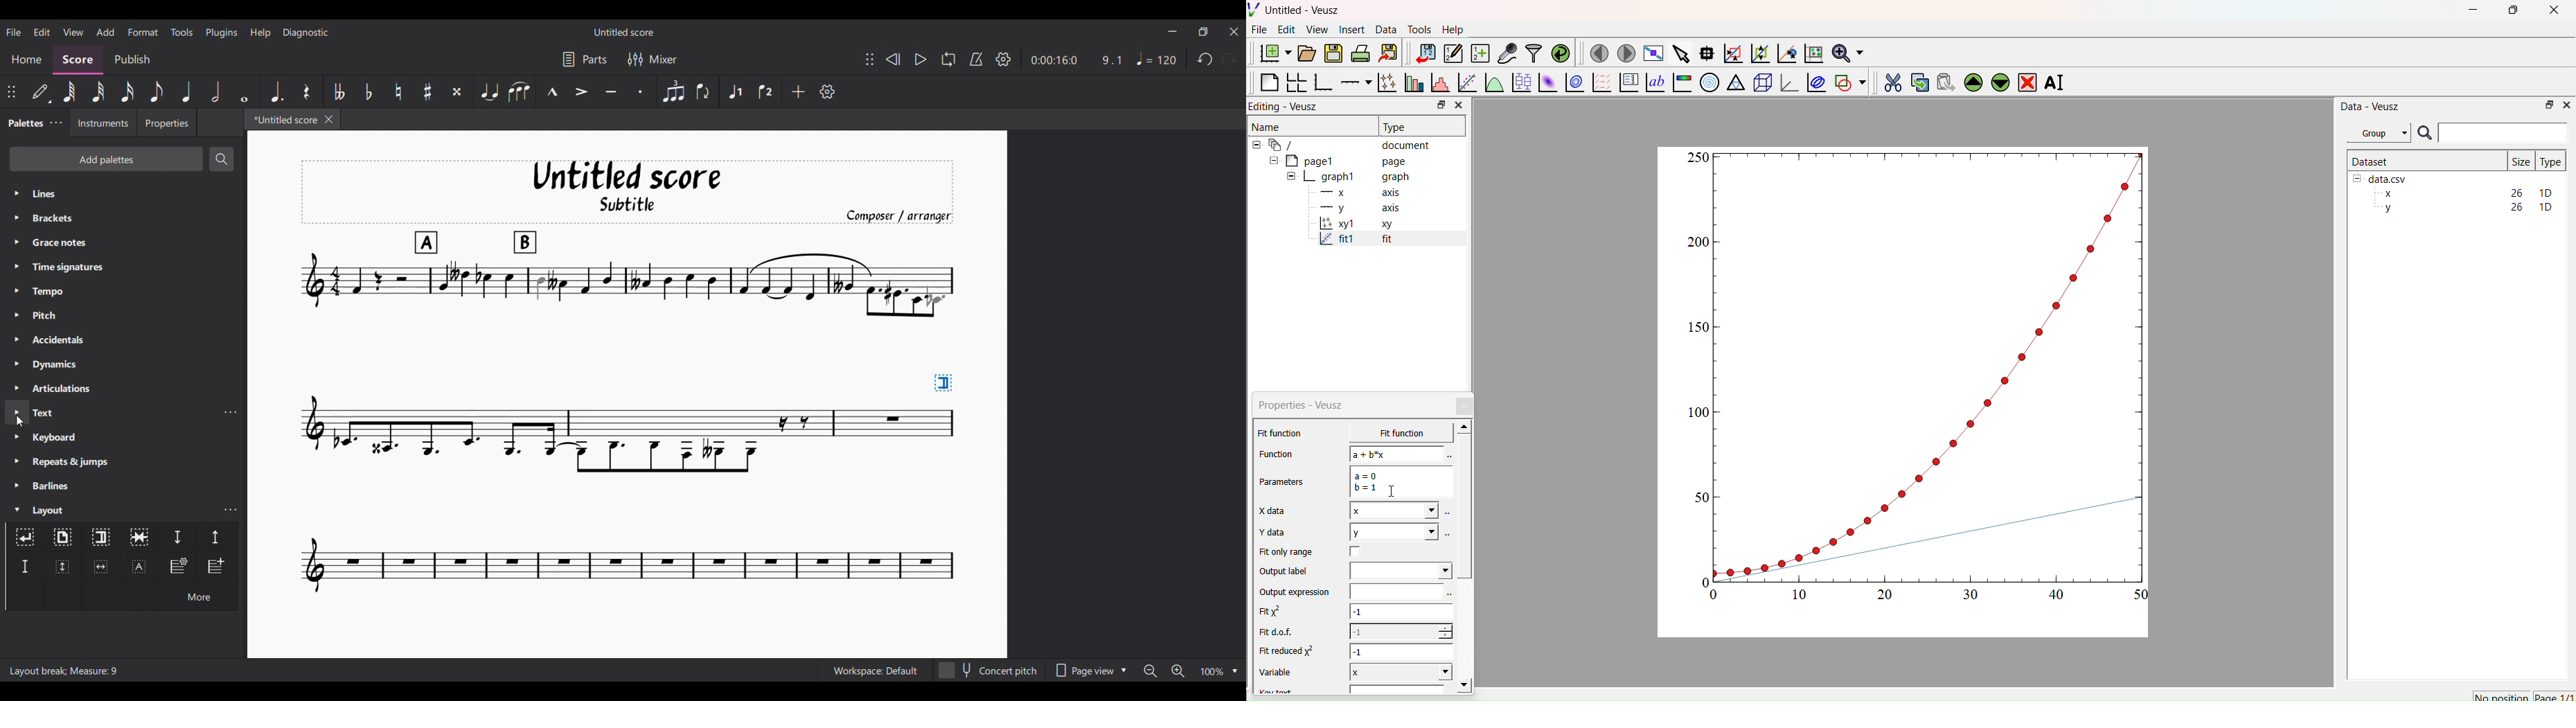 Image resolution: width=2576 pixels, height=728 pixels. I want to click on Cursor, so click(20, 421).